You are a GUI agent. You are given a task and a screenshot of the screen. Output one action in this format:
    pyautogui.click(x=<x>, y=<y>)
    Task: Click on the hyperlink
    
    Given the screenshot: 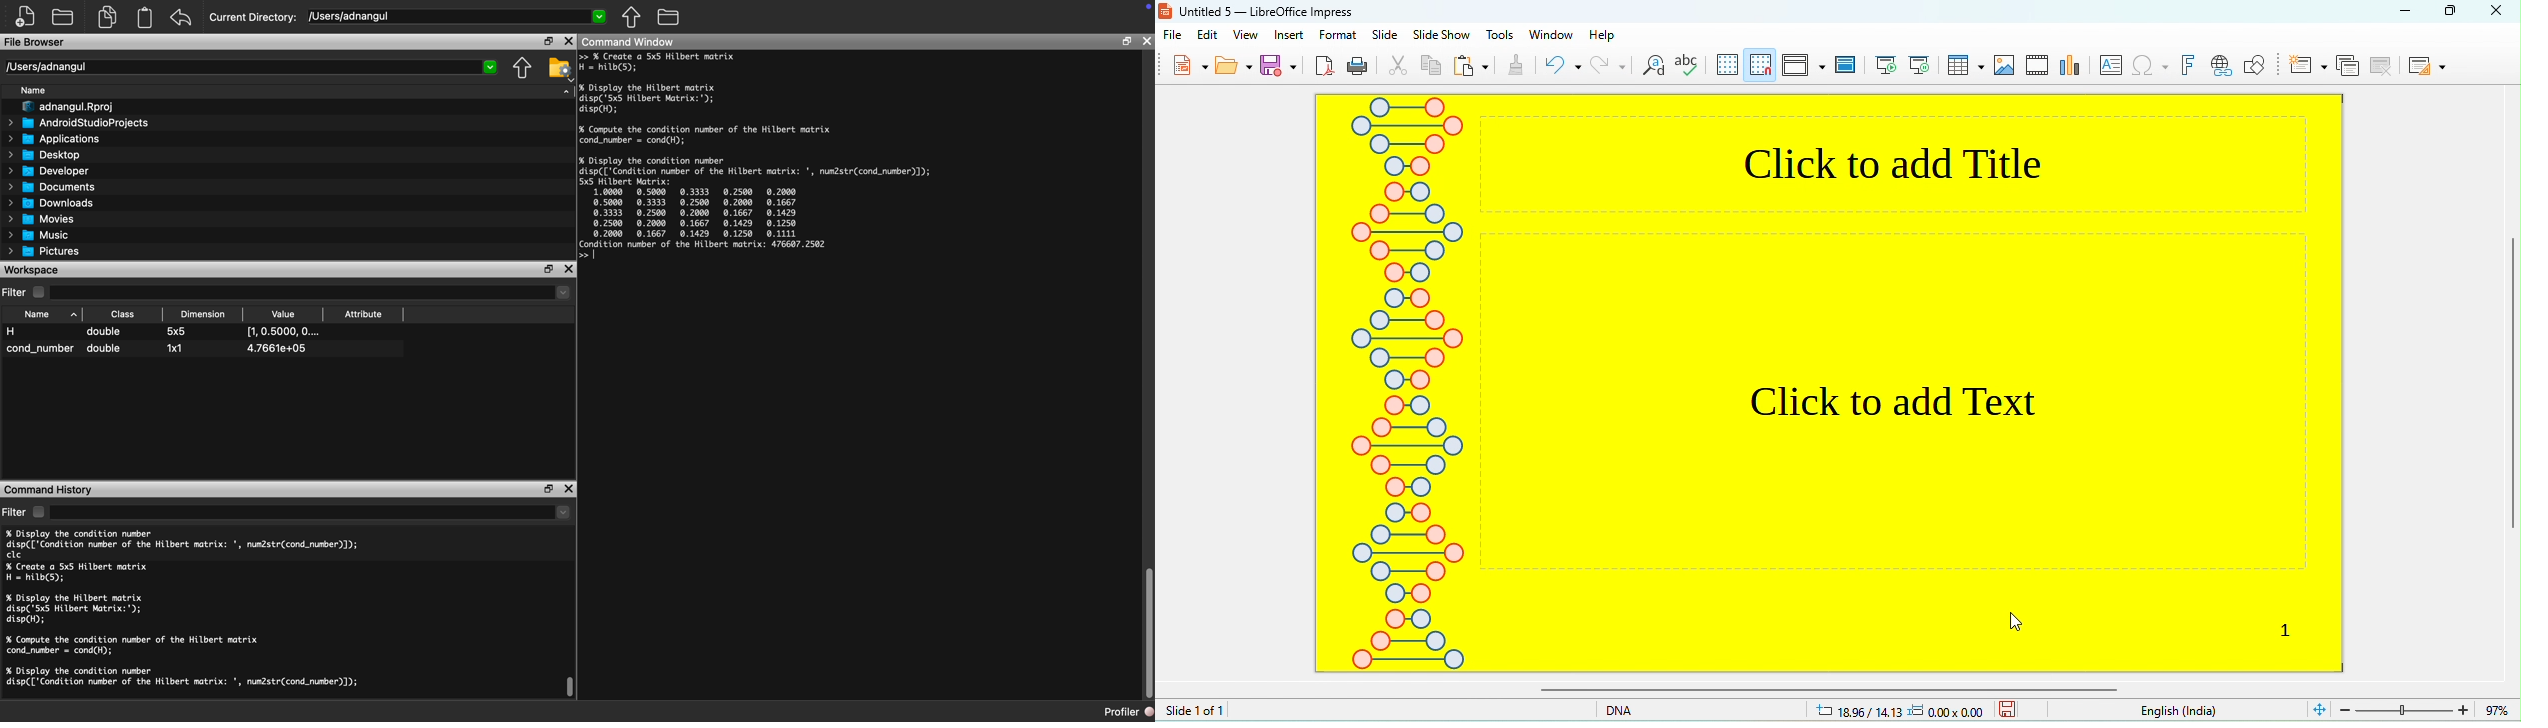 What is the action you would take?
    pyautogui.click(x=2220, y=67)
    